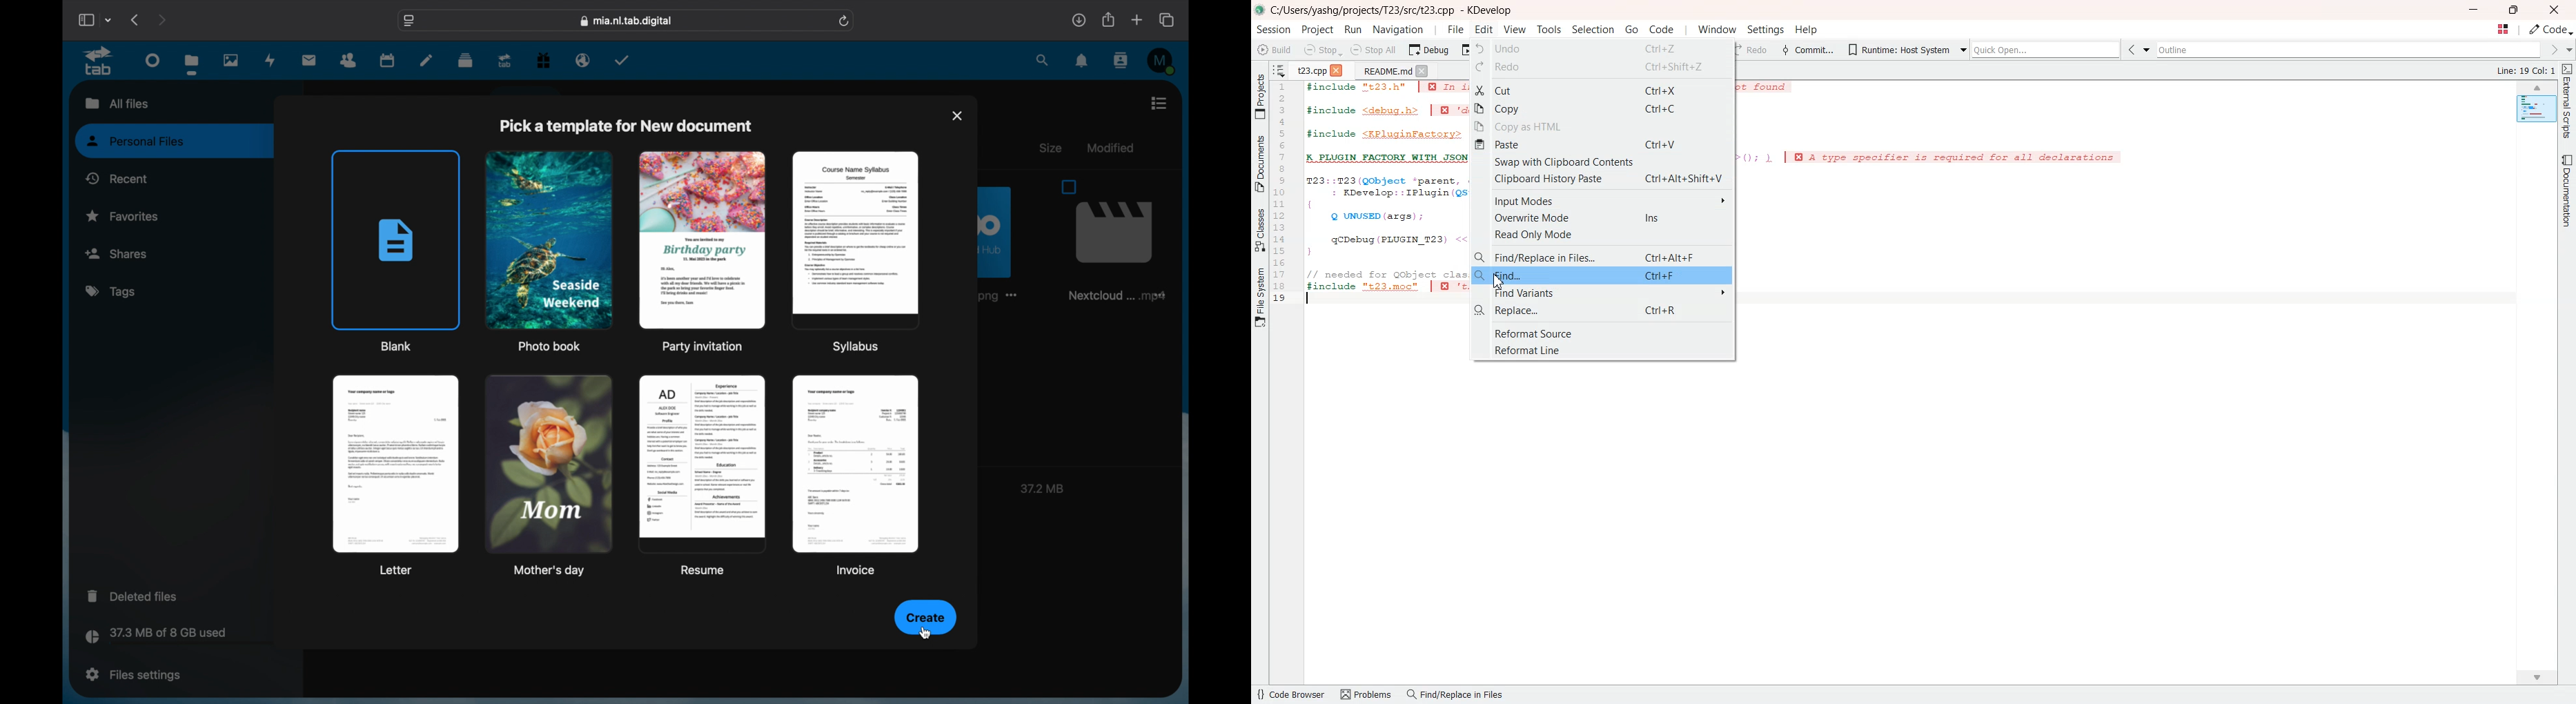 This screenshot has height=728, width=2576. What do you see at coordinates (115, 102) in the screenshot?
I see `all files` at bounding box center [115, 102].